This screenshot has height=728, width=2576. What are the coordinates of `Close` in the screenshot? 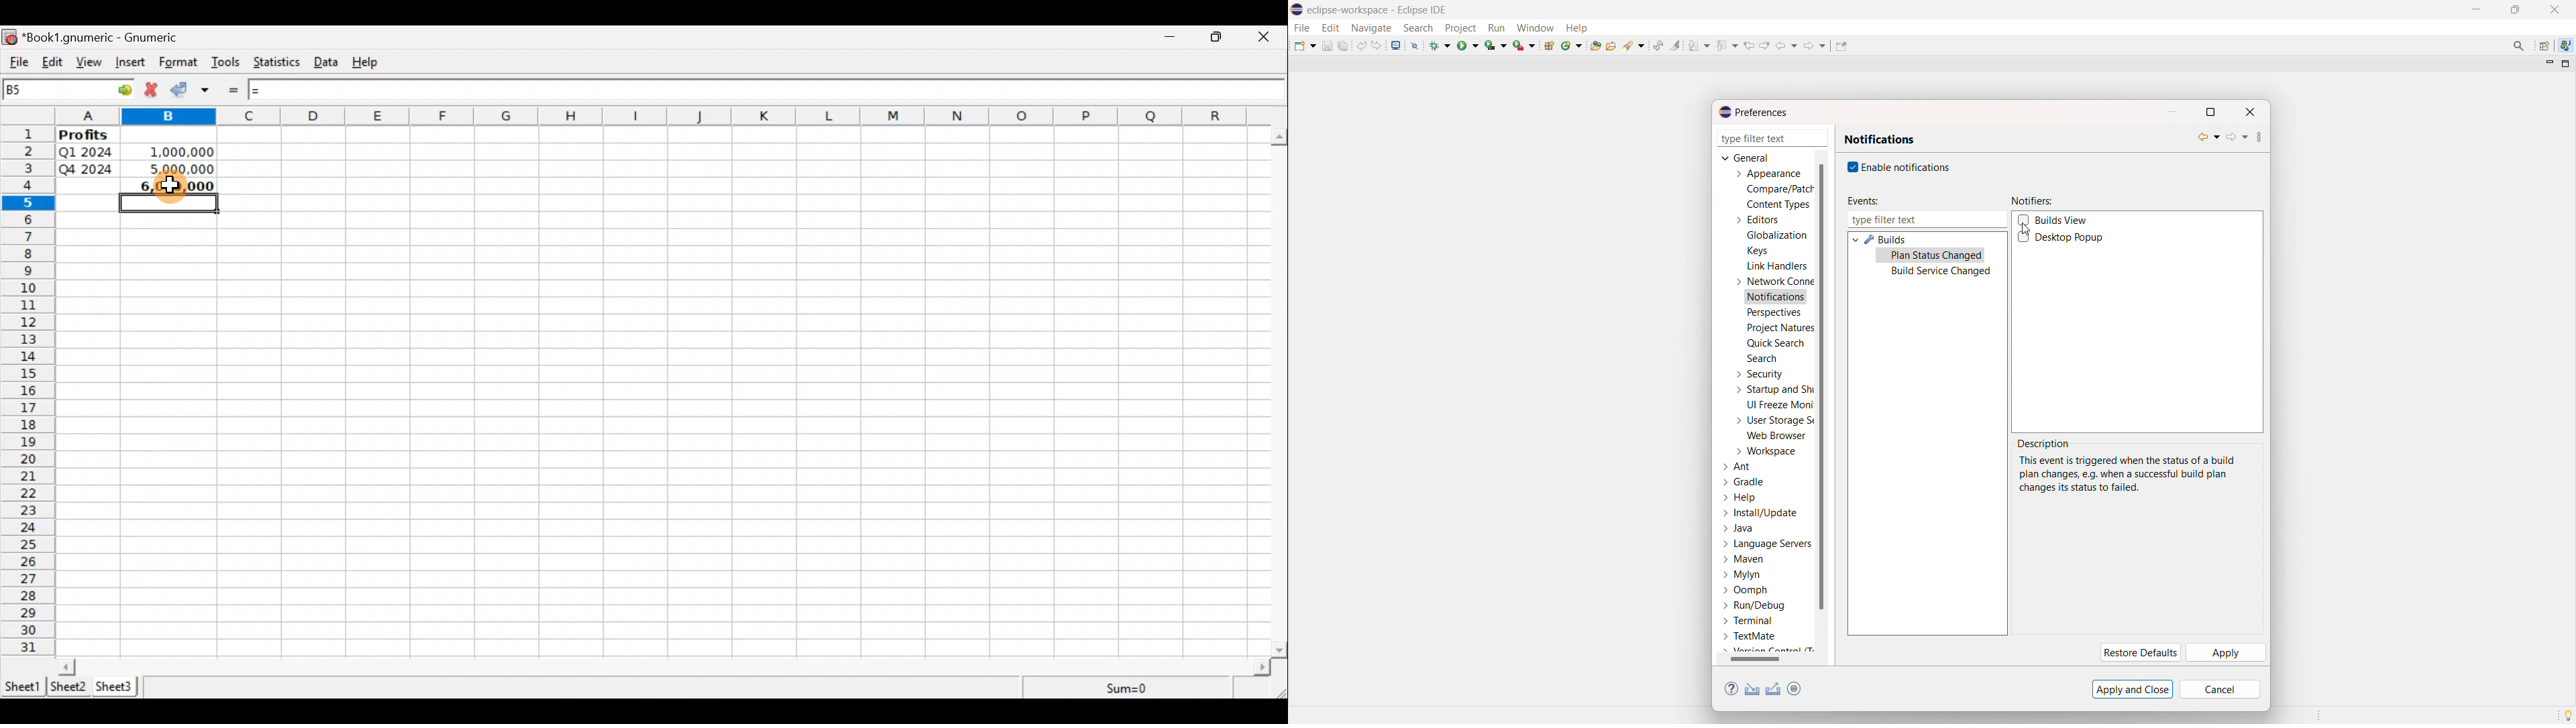 It's located at (1269, 37).